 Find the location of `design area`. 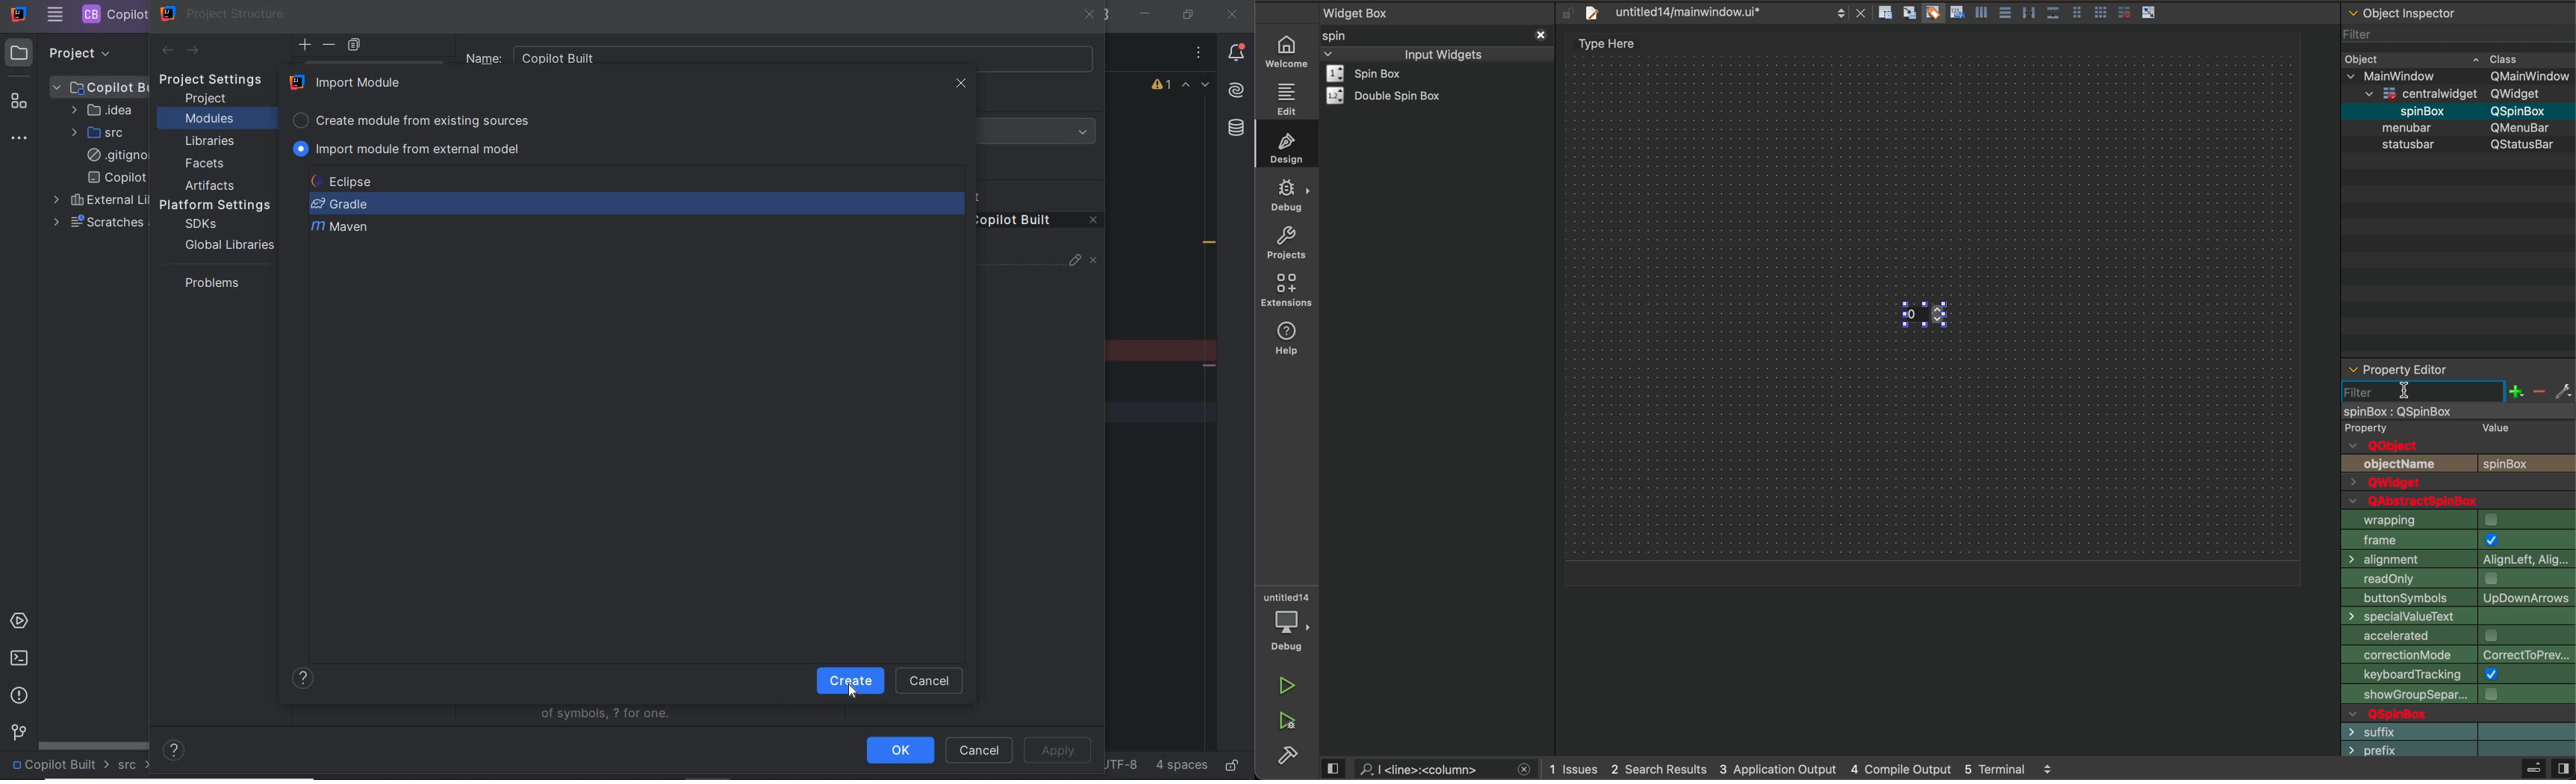

design area is located at coordinates (1613, 44).